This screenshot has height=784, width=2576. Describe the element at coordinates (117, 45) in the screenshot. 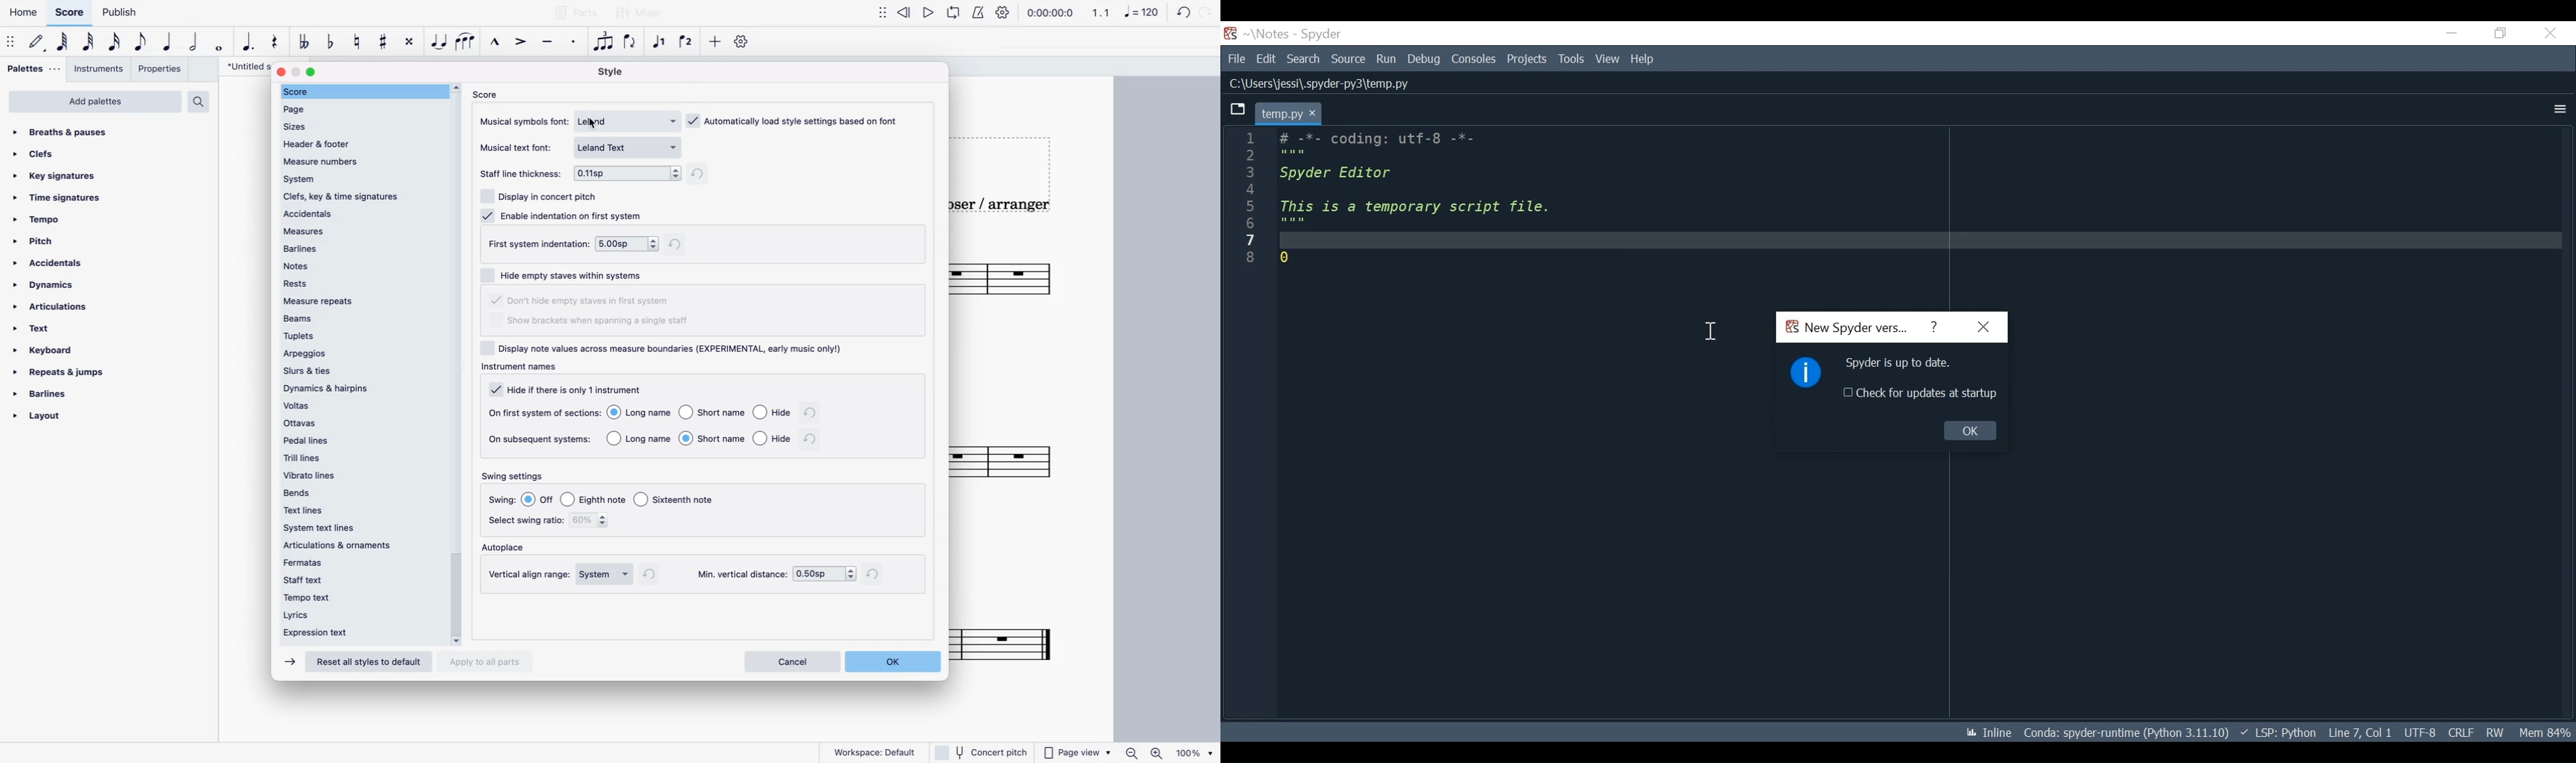

I see `16th note` at that location.